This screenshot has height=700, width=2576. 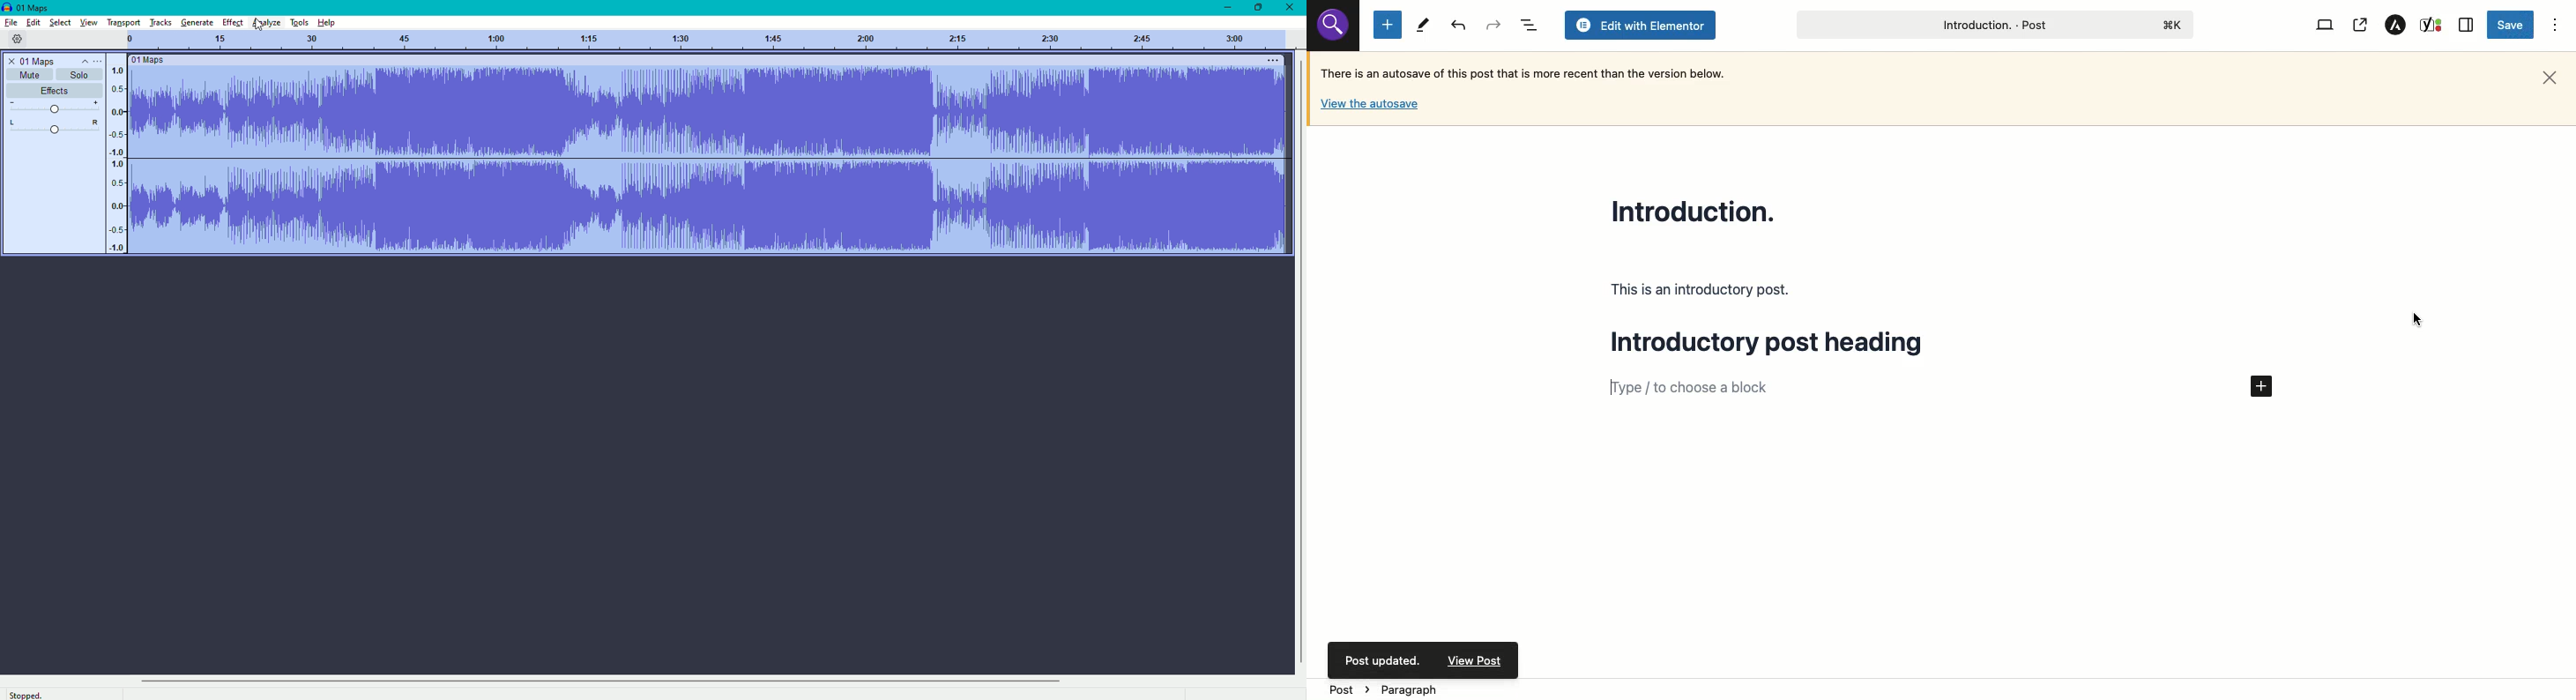 I want to click on View, so click(x=2327, y=26).